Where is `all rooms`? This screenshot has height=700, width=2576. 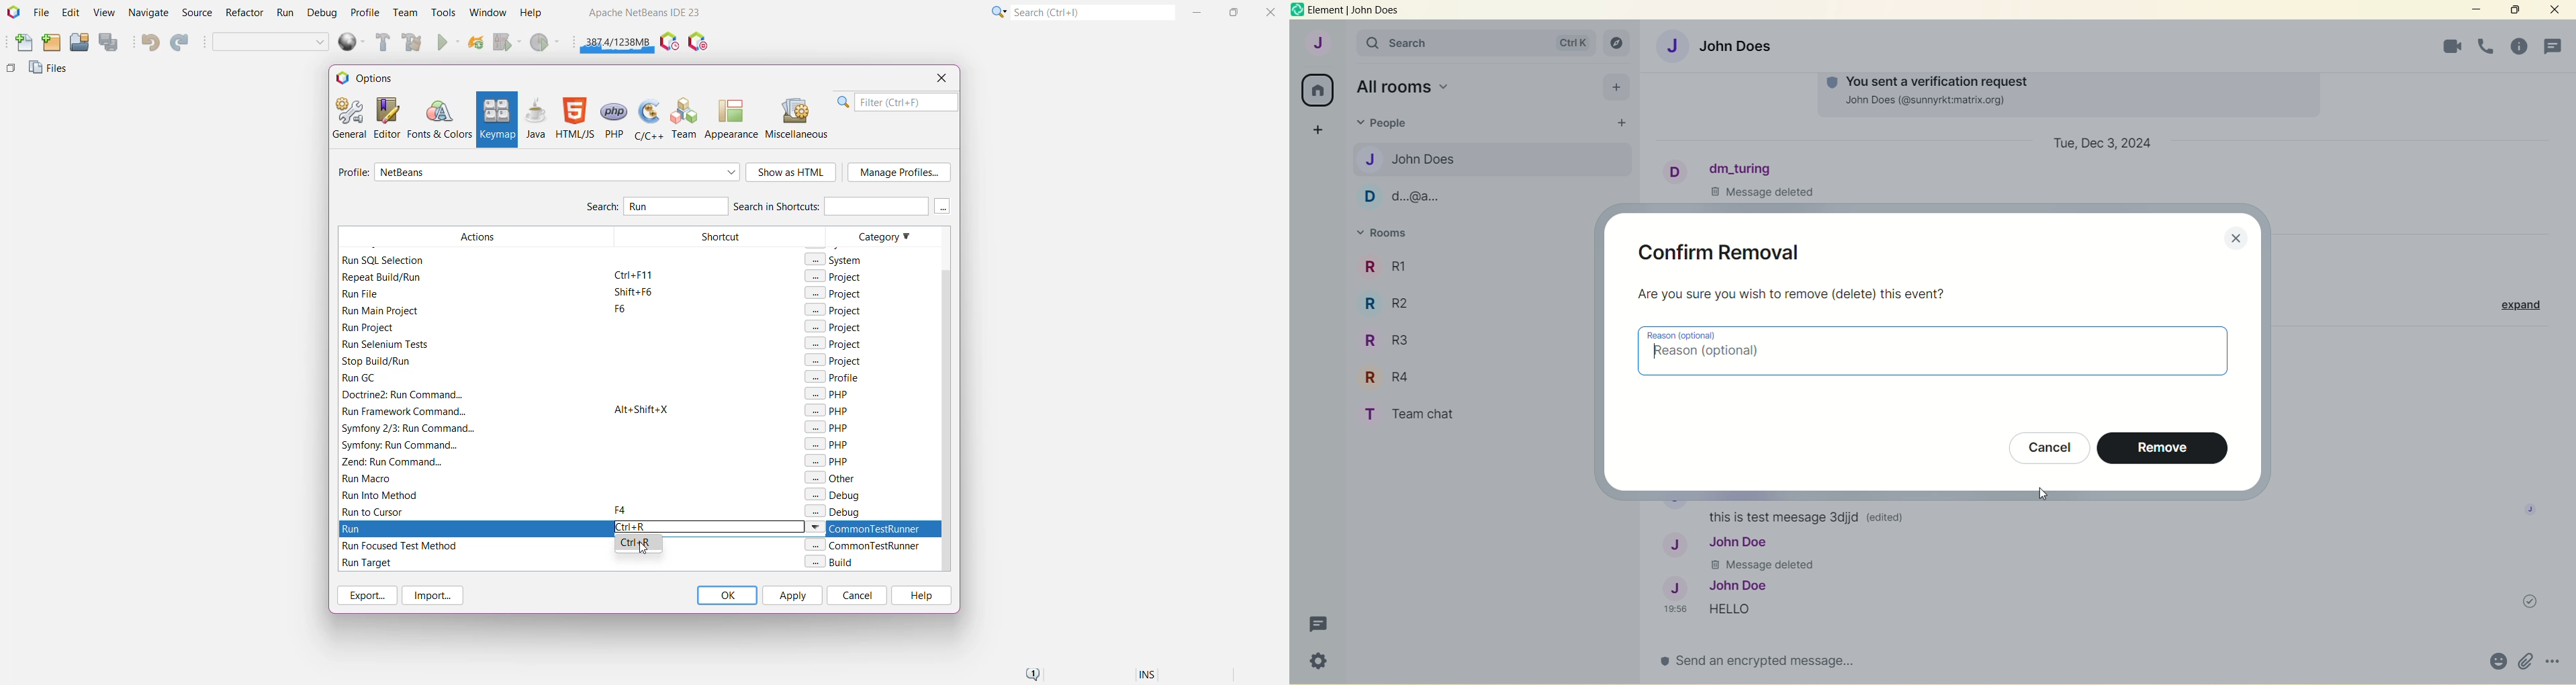
all rooms is located at coordinates (1319, 89).